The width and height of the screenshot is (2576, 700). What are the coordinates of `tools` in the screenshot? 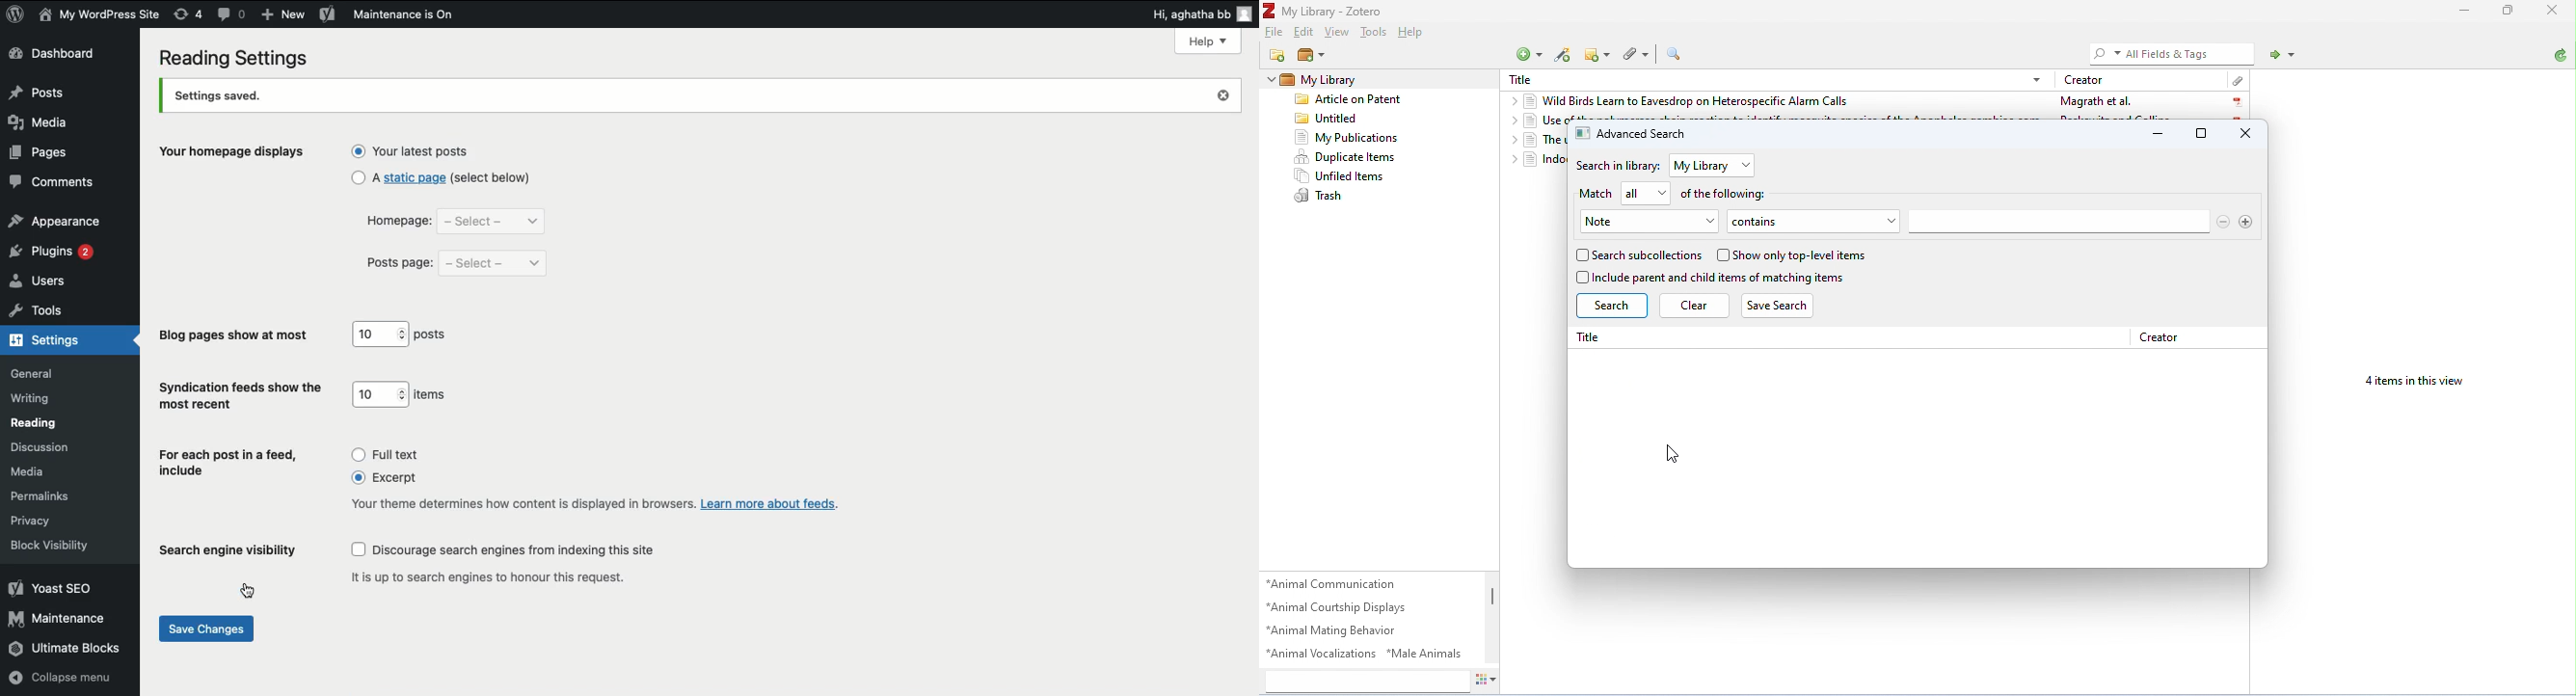 It's located at (1377, 33).